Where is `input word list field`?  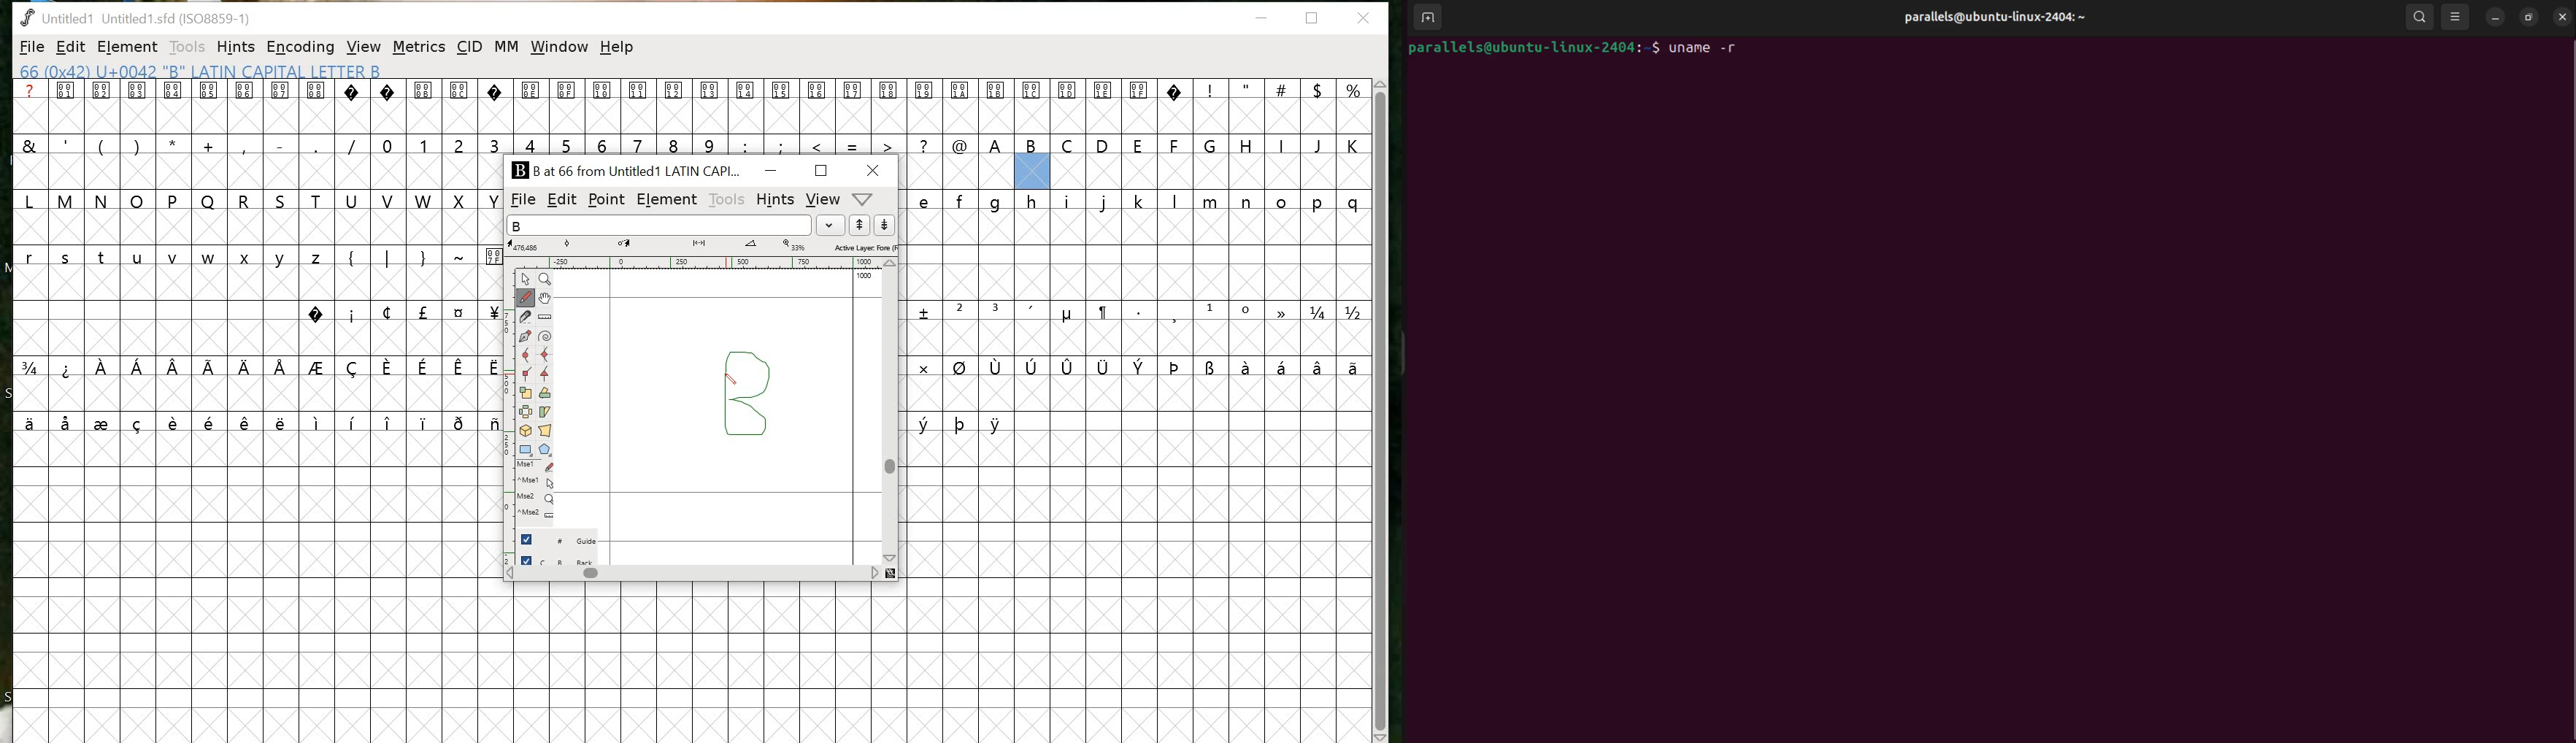
input word list field is located at coordinates (658, 225).